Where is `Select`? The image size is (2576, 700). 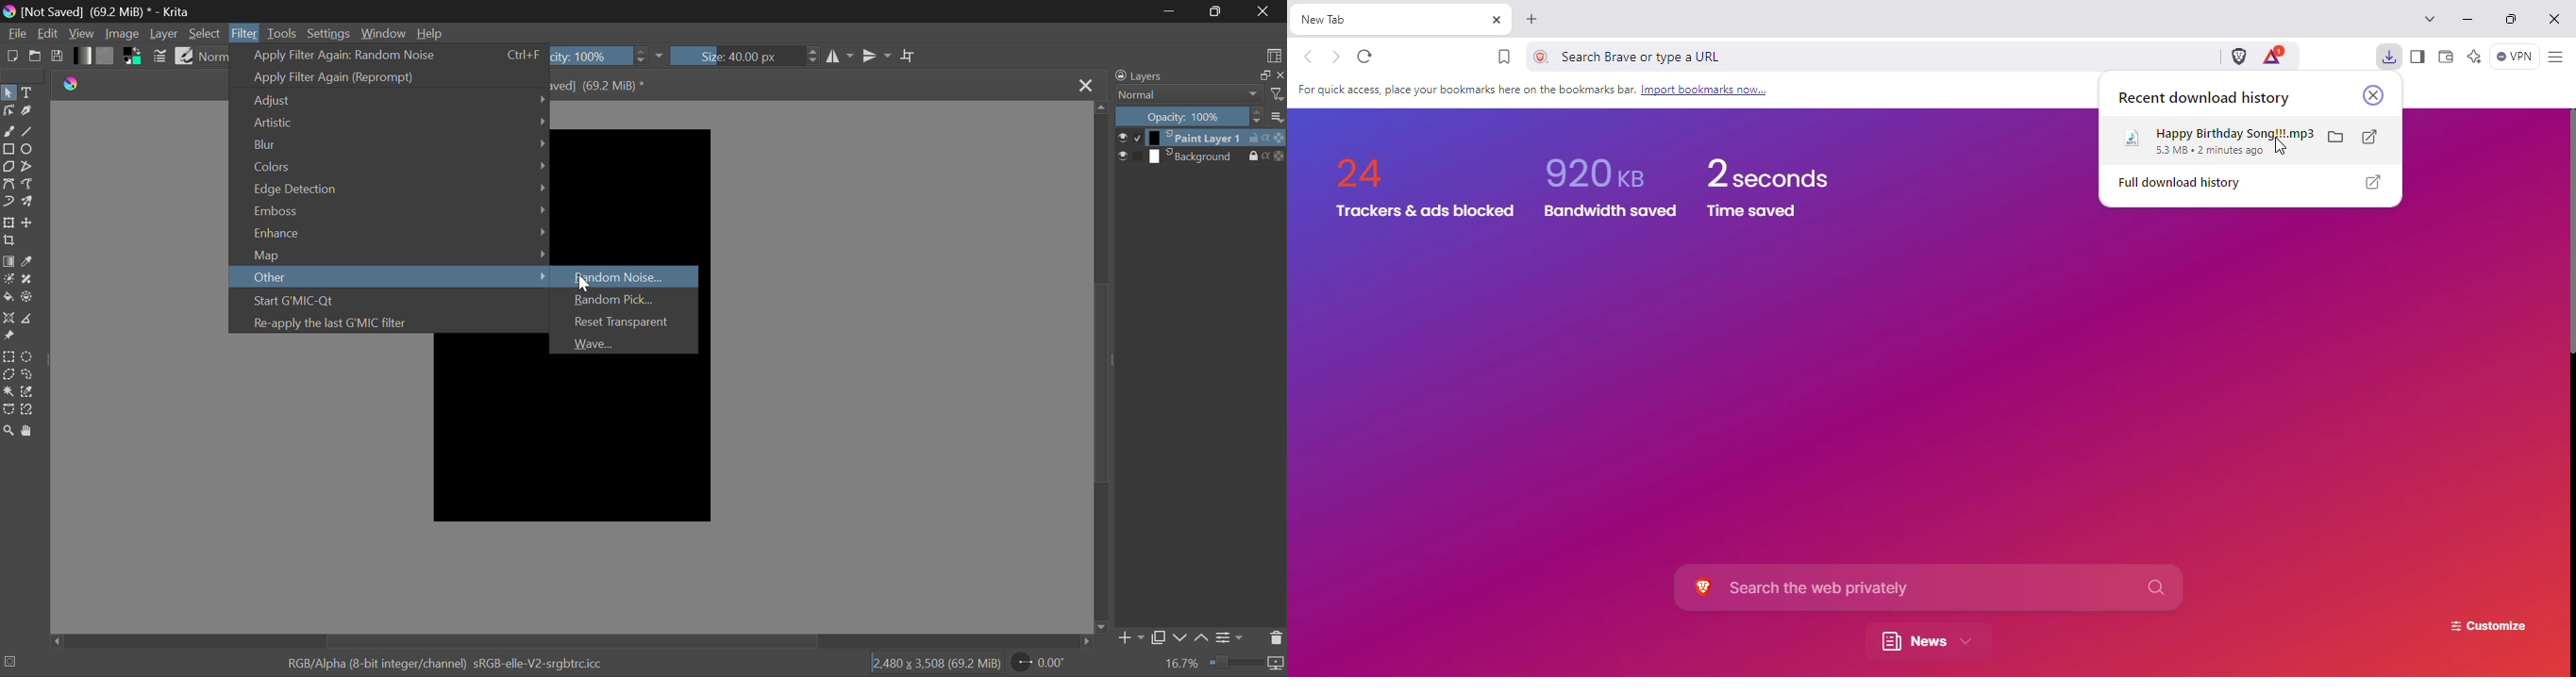
Select is located at coordinates (8, 94).